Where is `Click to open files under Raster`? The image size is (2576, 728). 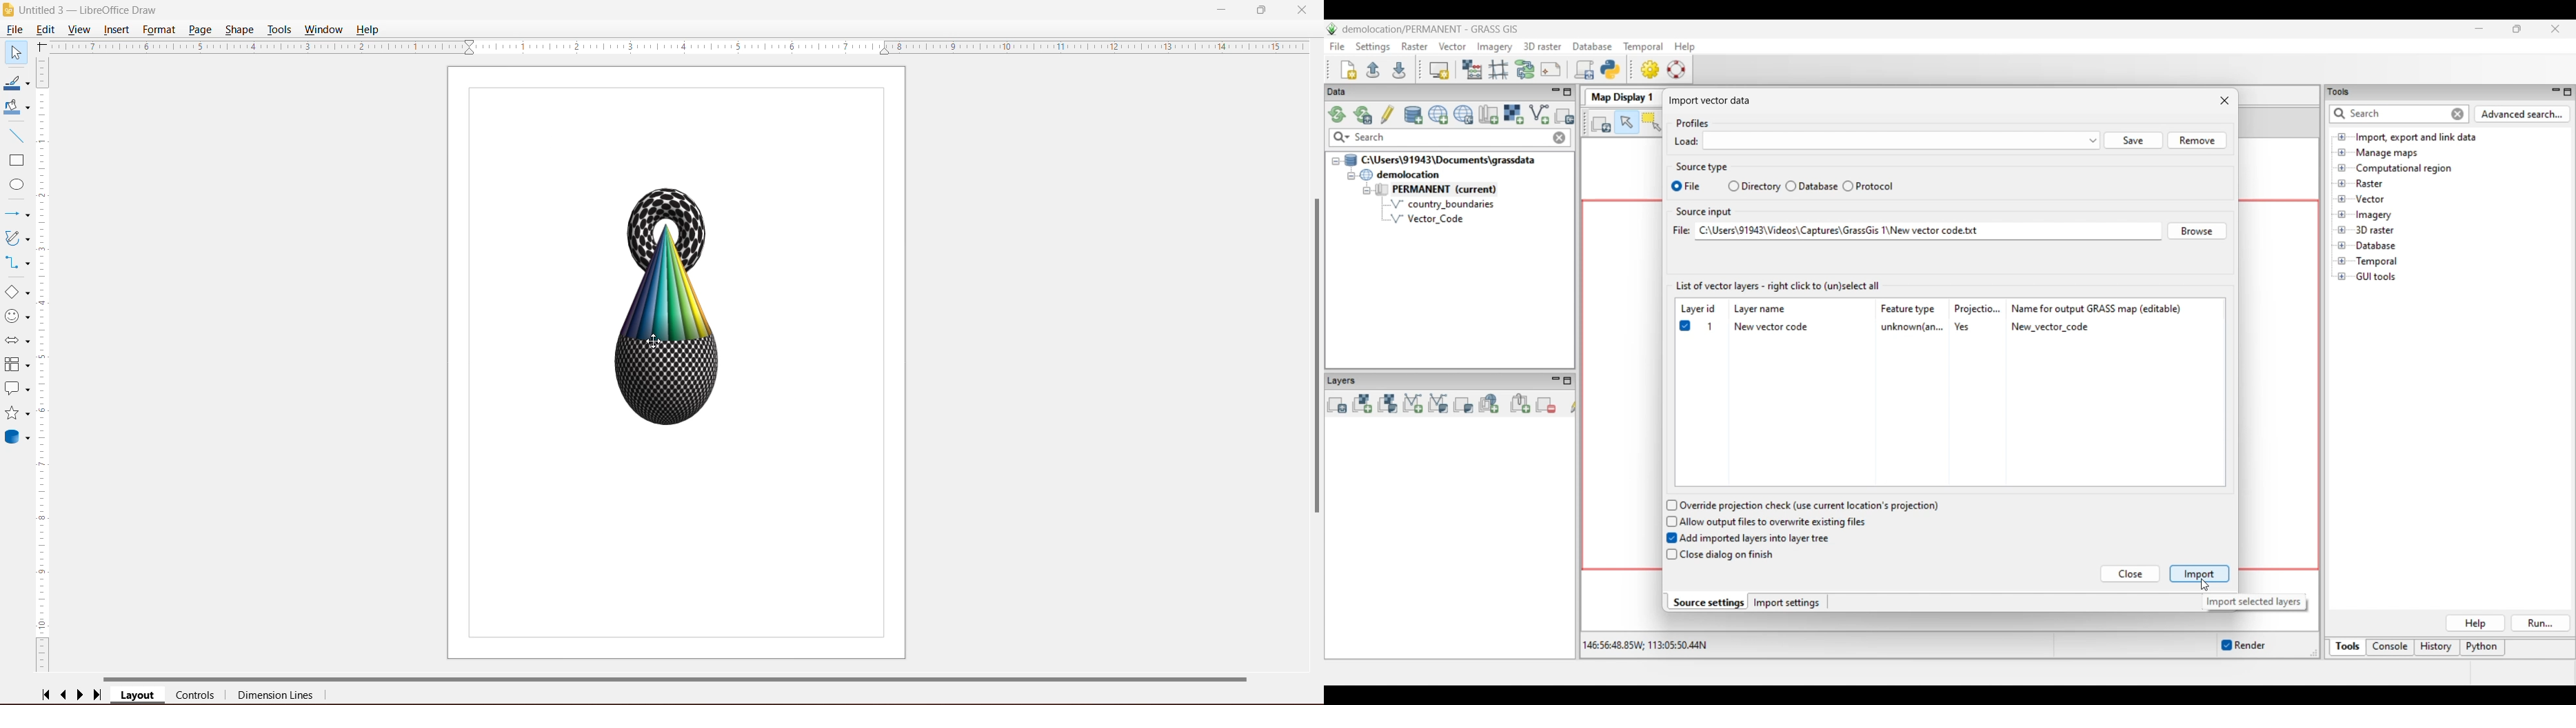 Click to open files under Raster is located at coordinates (2342, 183).